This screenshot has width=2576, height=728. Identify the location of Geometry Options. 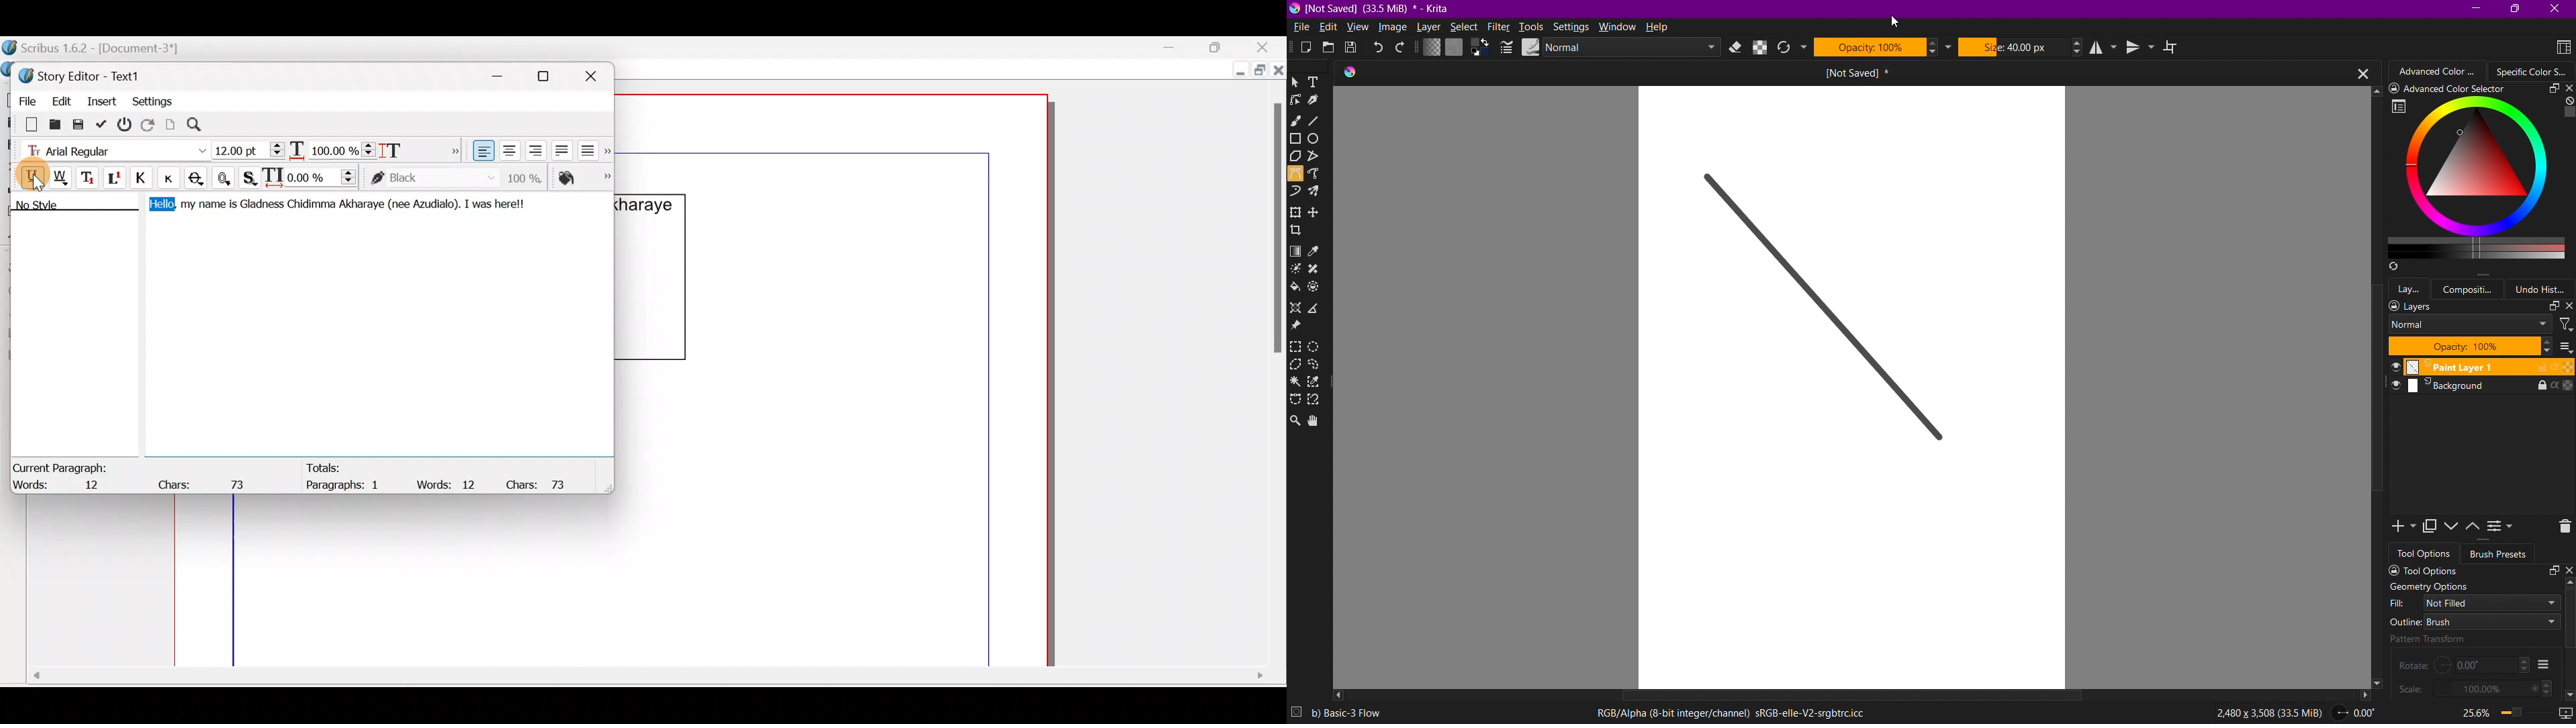
(2428, 587).